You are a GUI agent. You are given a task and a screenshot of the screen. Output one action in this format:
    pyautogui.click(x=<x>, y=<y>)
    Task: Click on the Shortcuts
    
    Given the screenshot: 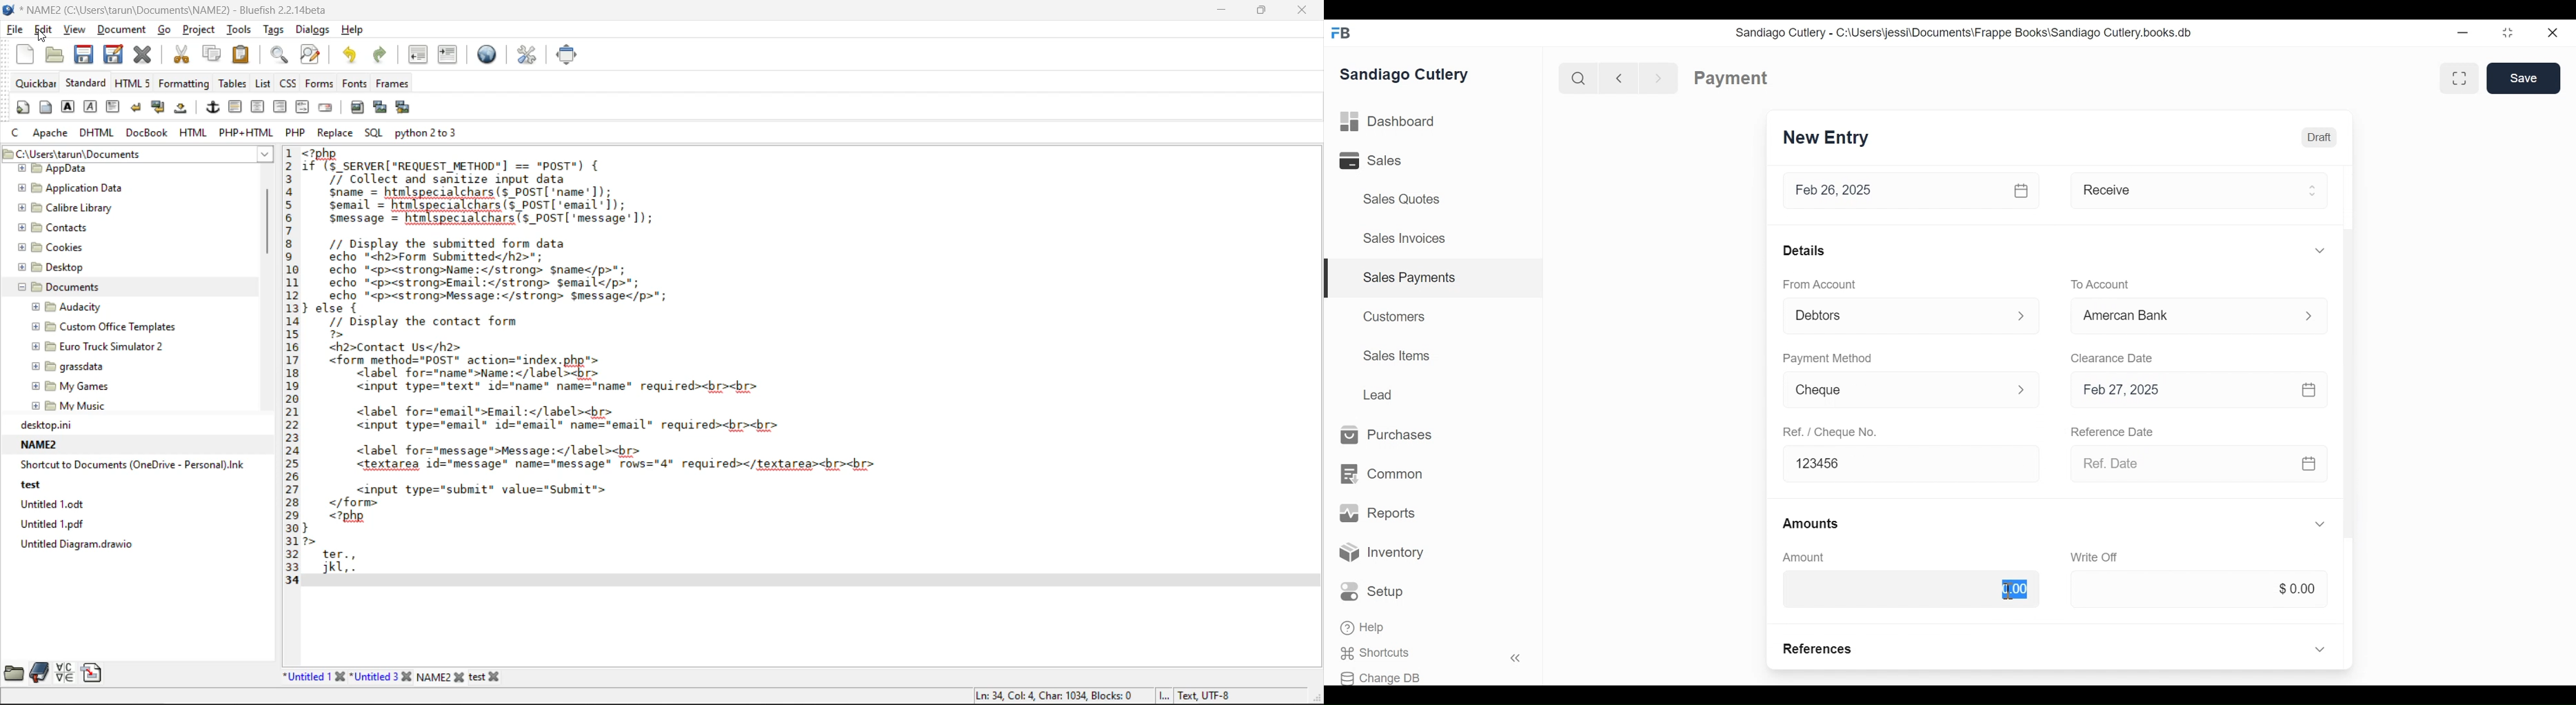 What is the action you would take?
    pyautogui.click(x=1383, y=653)
    